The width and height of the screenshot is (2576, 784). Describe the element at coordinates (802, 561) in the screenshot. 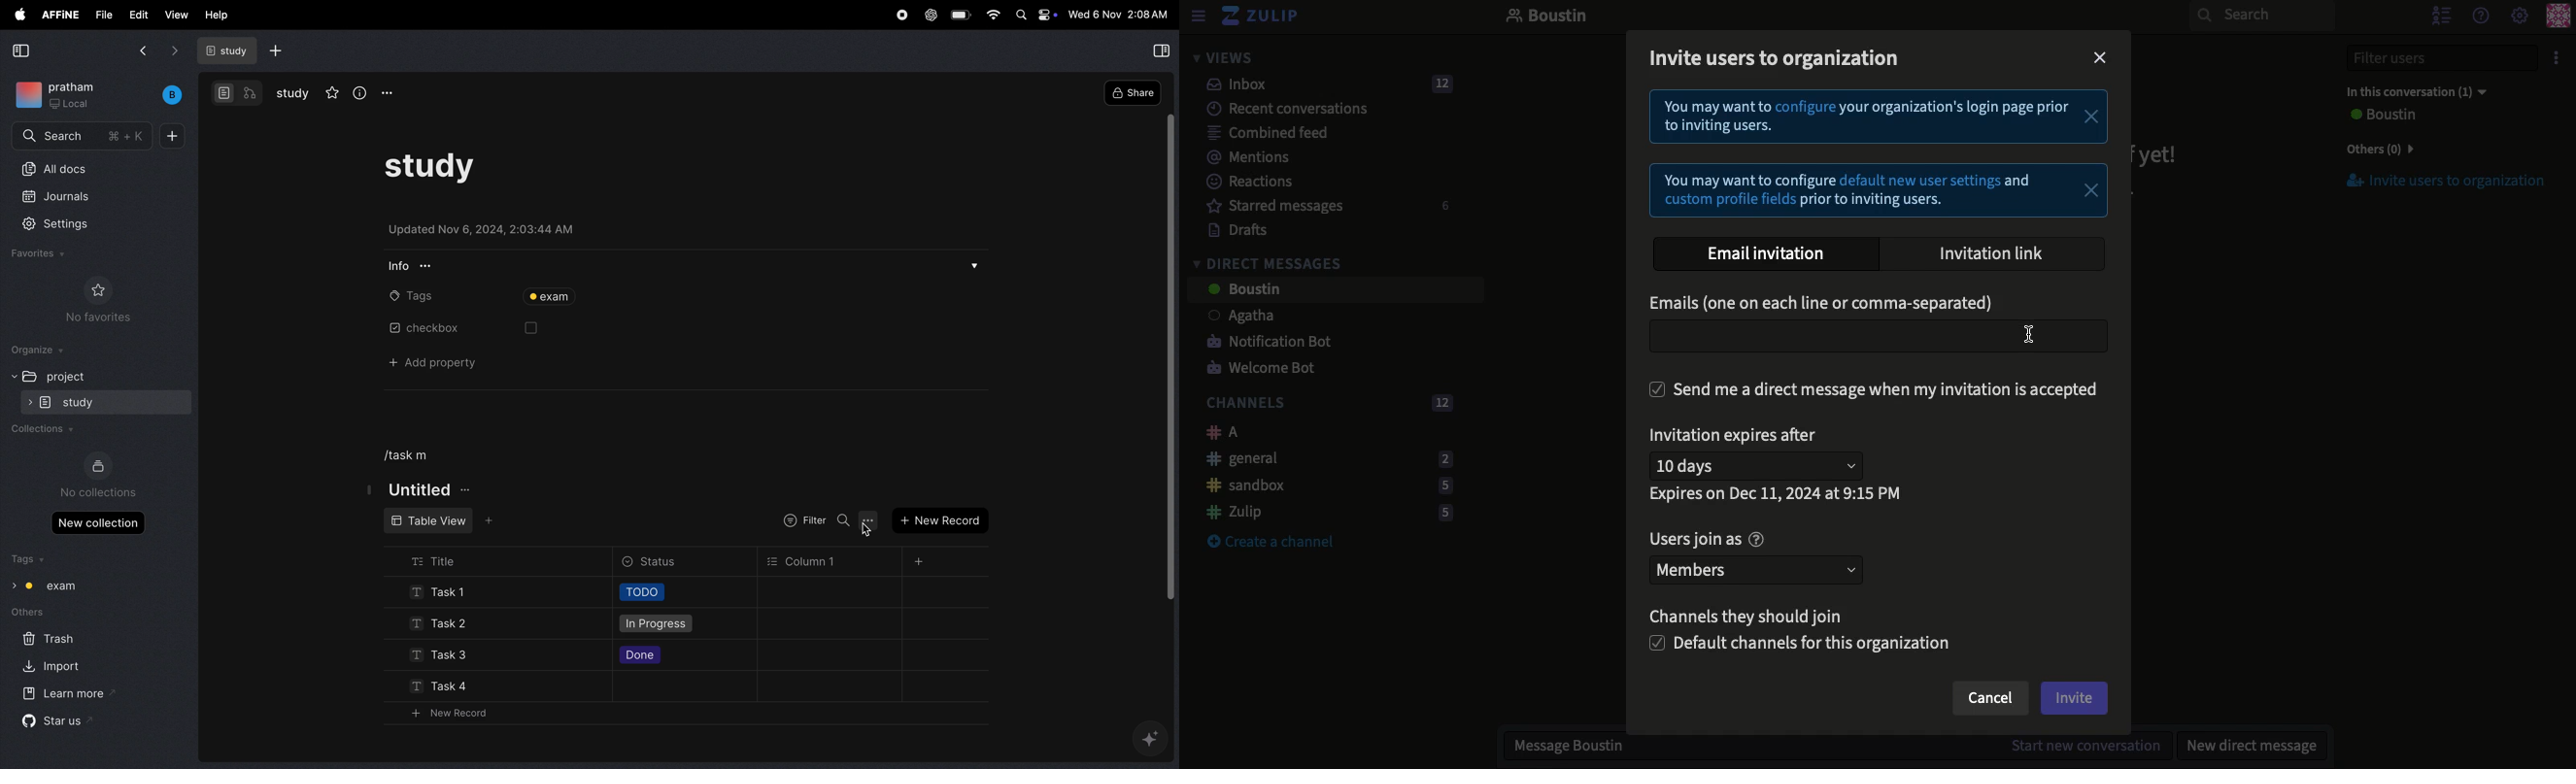

I see `coloumn 1` at that location.